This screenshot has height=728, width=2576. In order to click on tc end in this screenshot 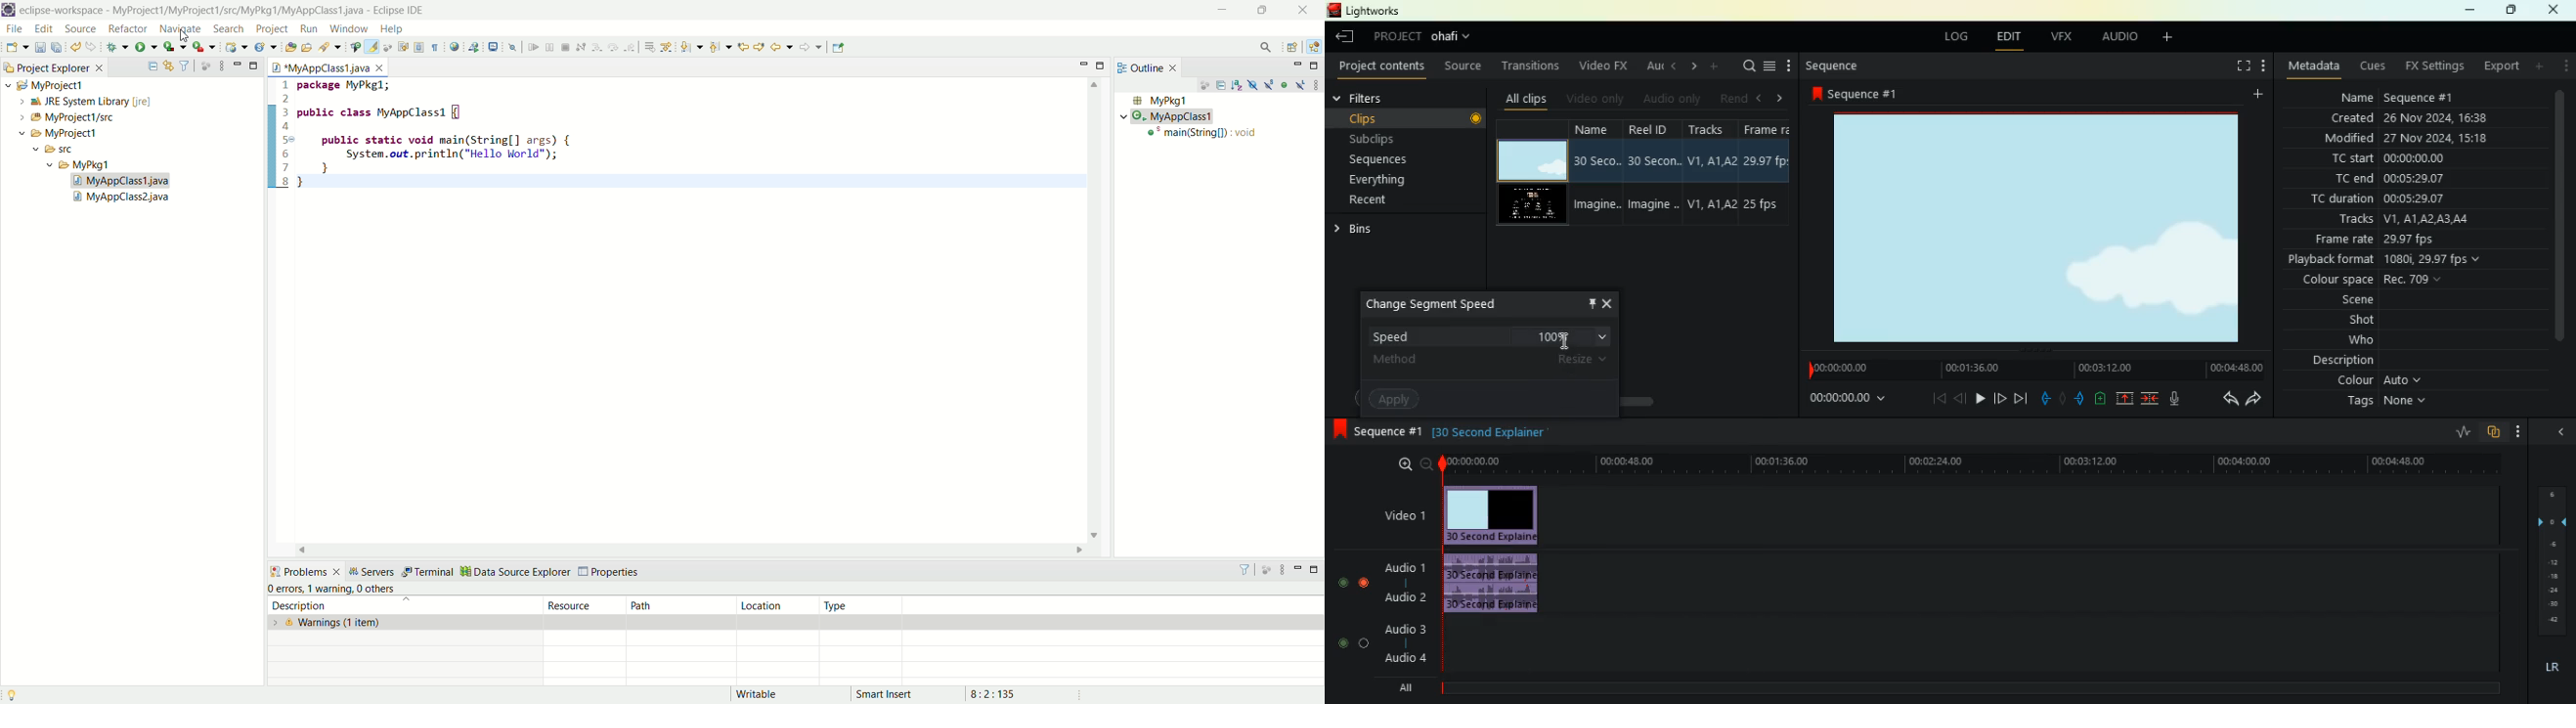, I will do `click(2393, 180)`.